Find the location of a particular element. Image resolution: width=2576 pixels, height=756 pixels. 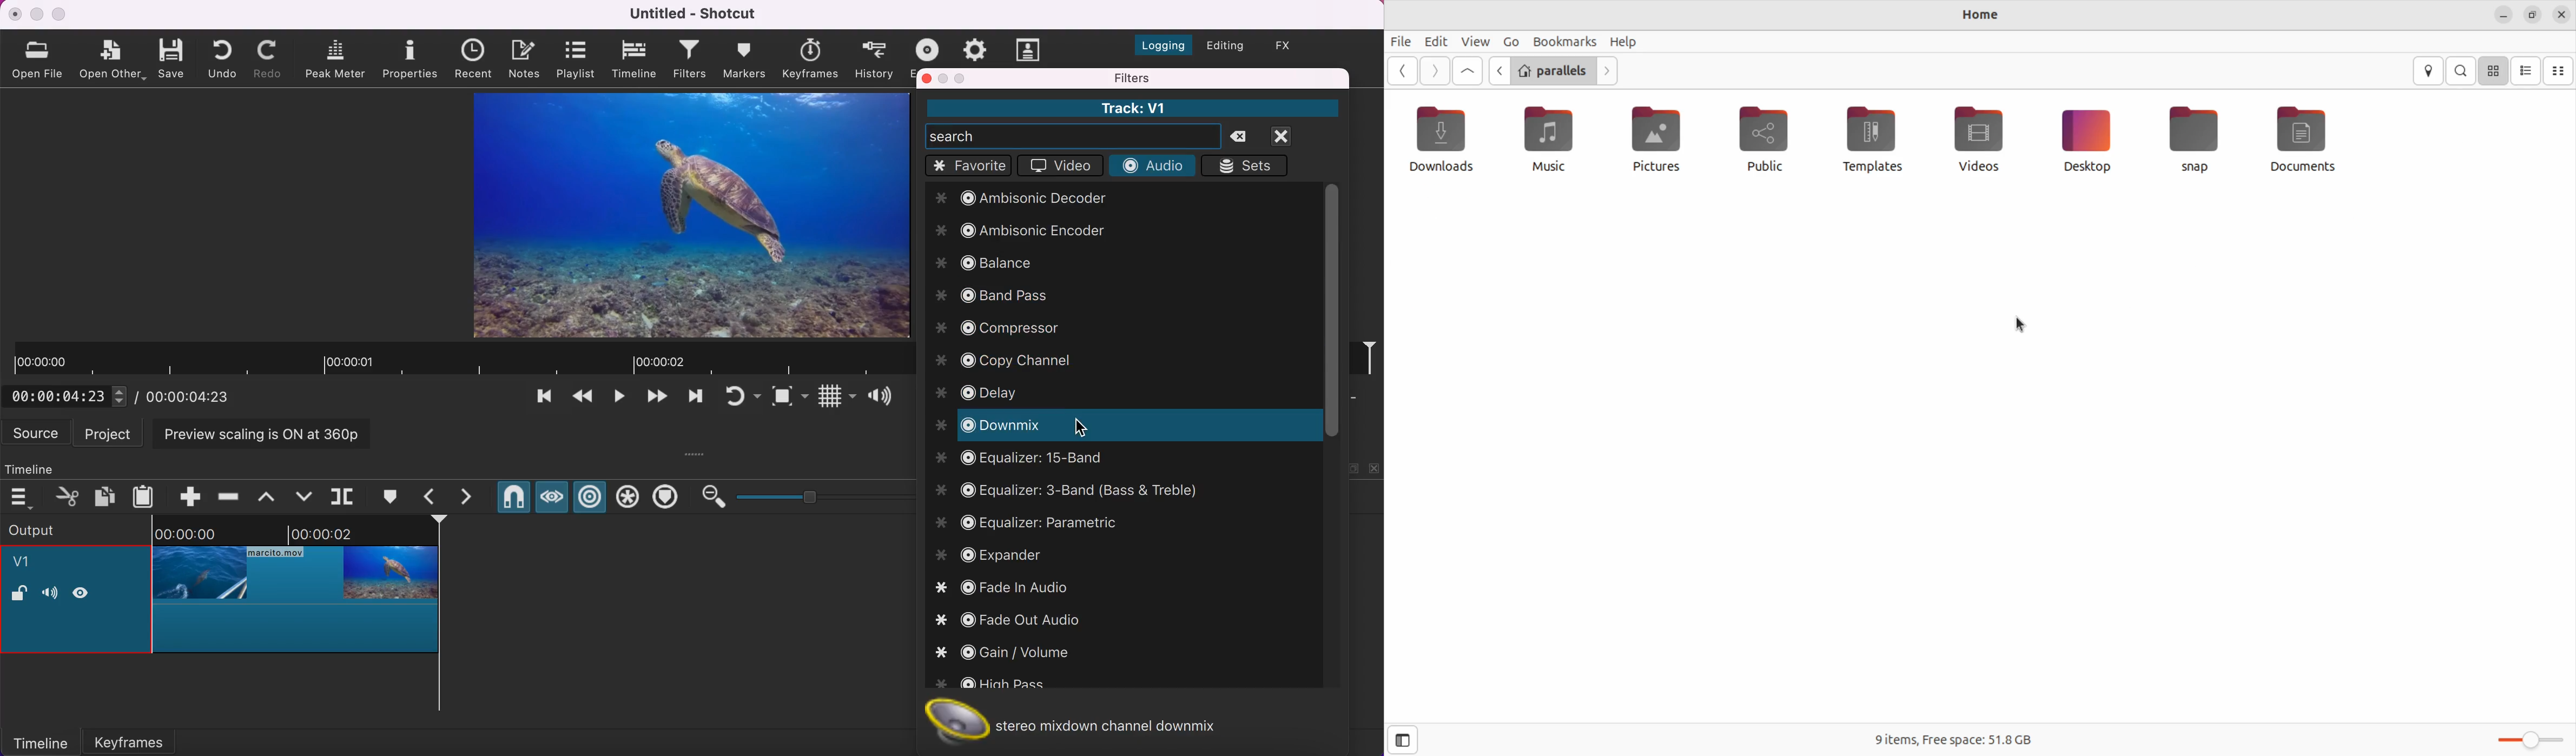

gain/volume is located at coordinates (1004, 651).